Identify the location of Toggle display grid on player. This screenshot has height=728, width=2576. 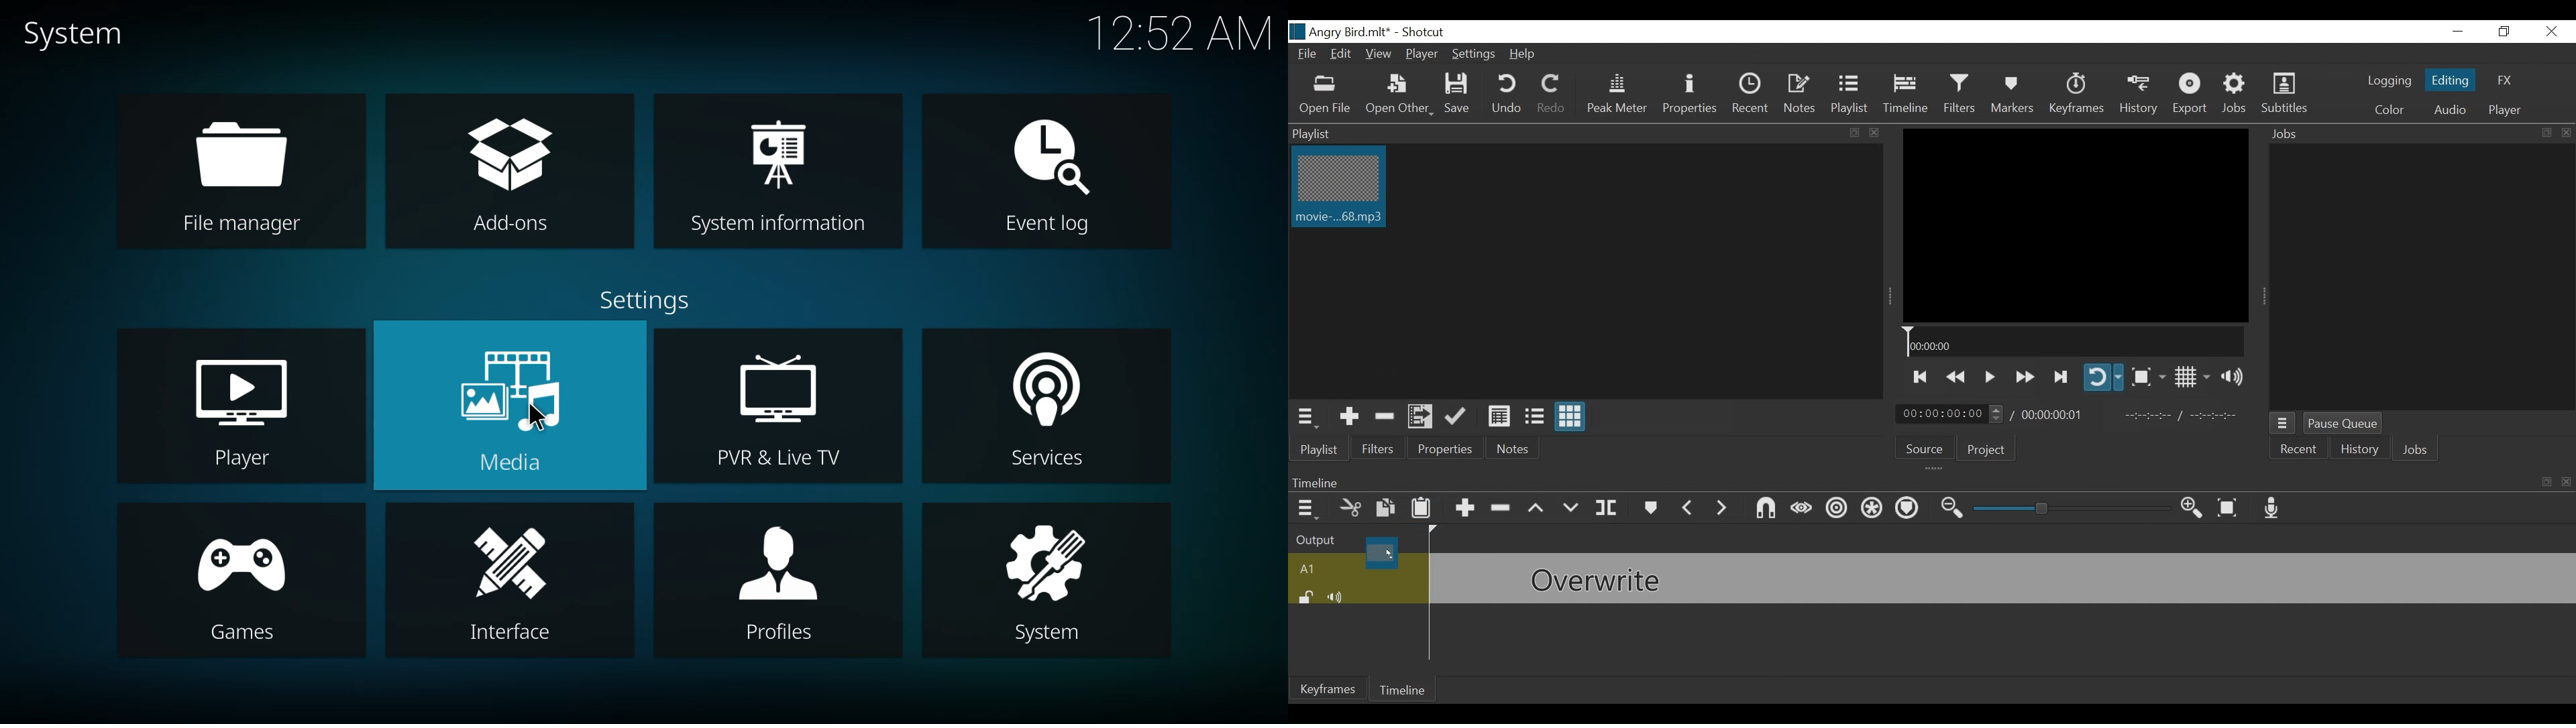
(2192, 378).